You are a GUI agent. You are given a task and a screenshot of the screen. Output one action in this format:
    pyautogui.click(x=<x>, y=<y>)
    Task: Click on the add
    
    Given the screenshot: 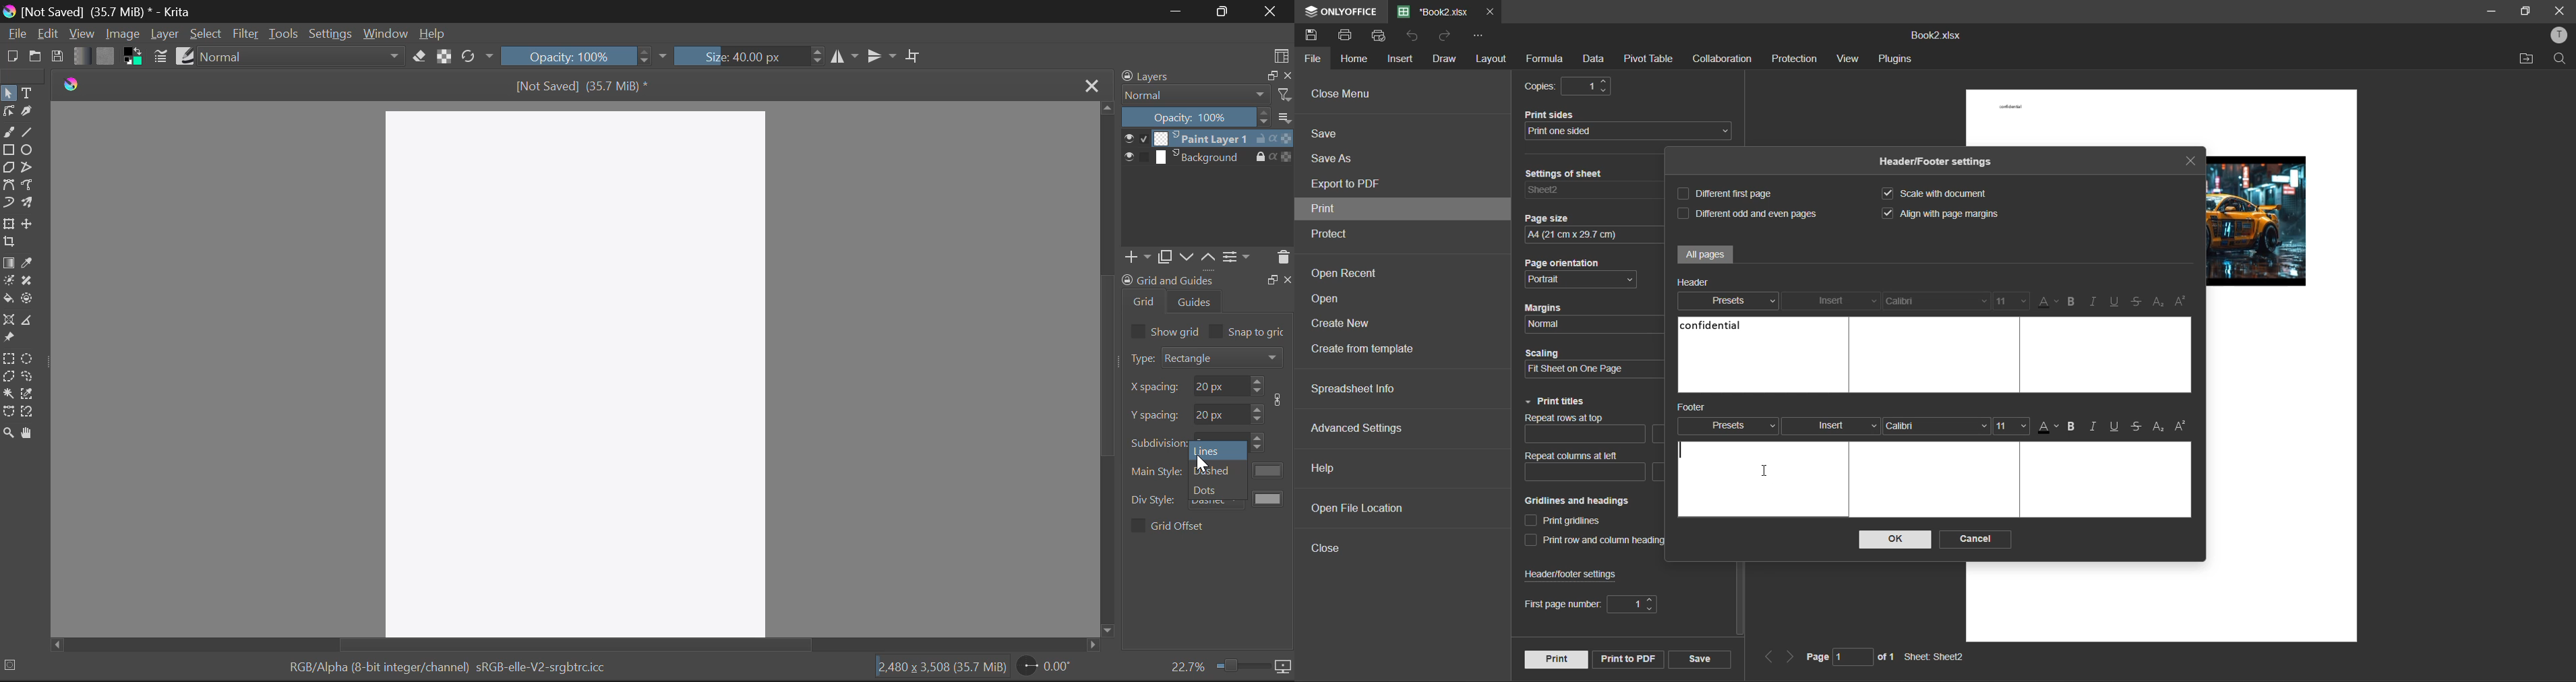 What is the action you would take?
    pyautogui.click(x=1135, y=257)
    